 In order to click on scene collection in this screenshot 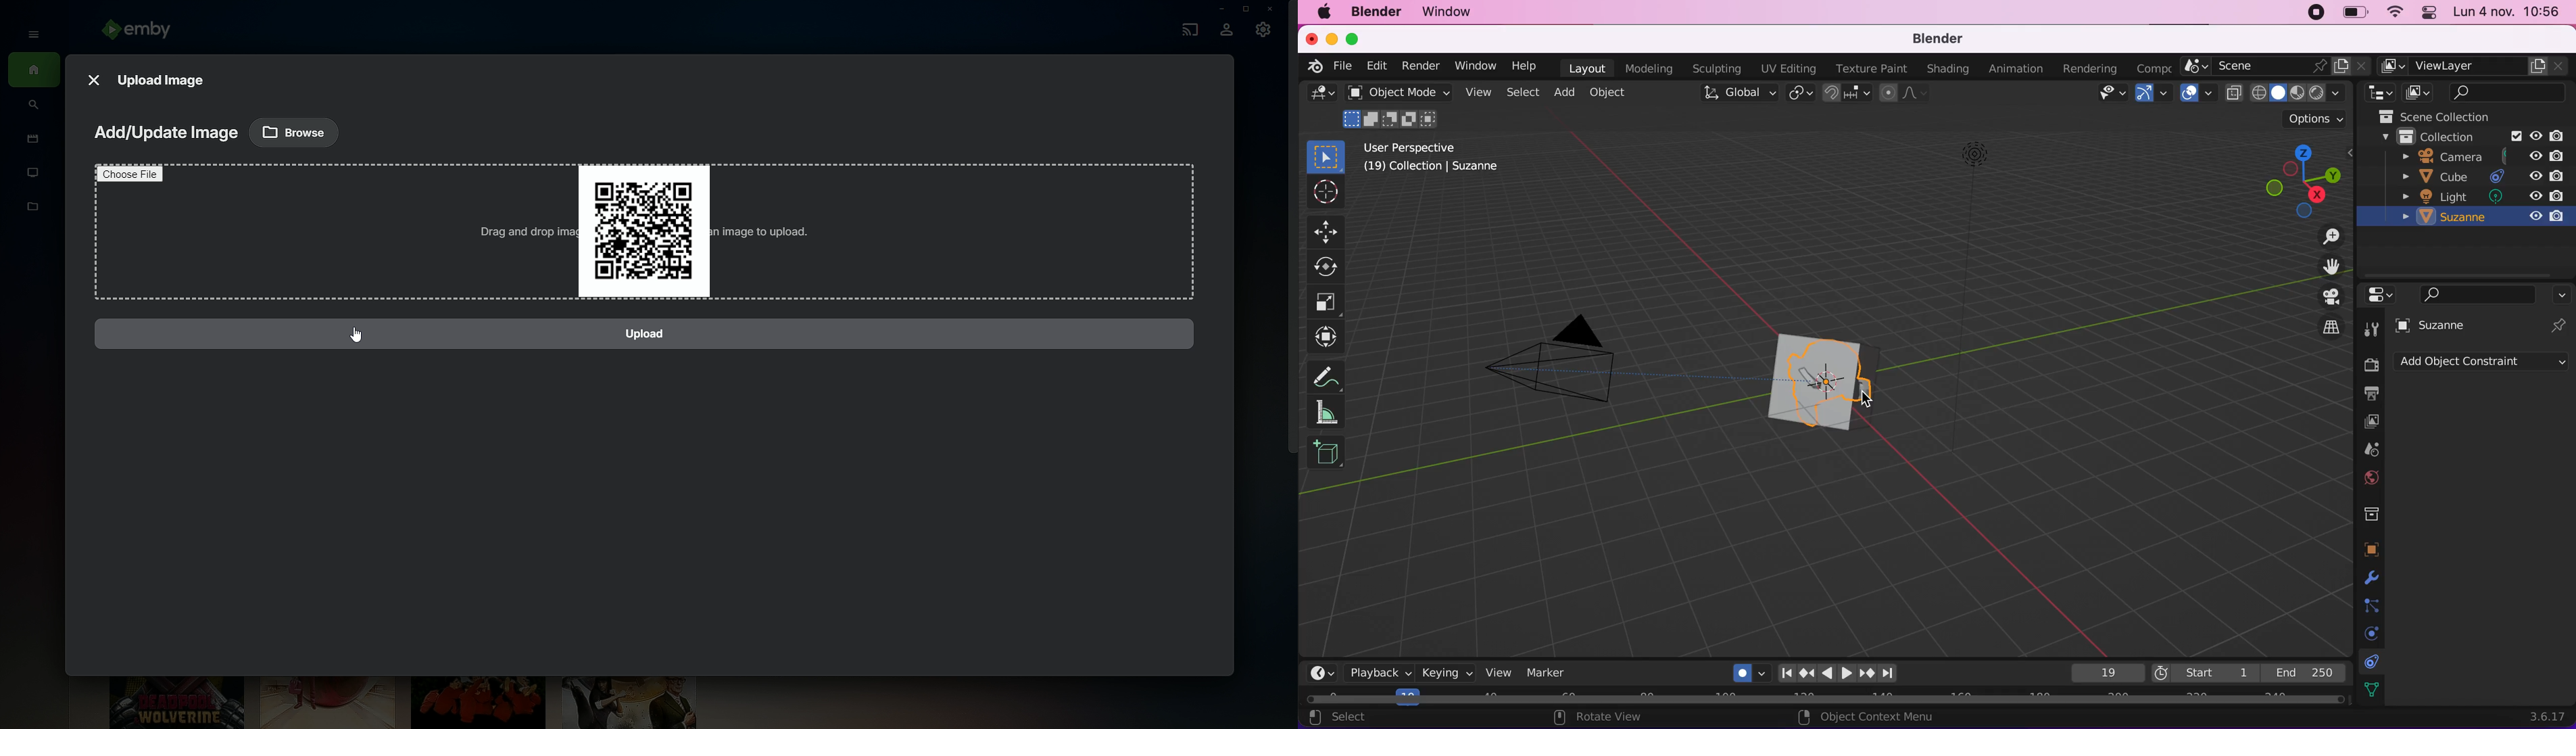, I will do `click(2448, 116)`.